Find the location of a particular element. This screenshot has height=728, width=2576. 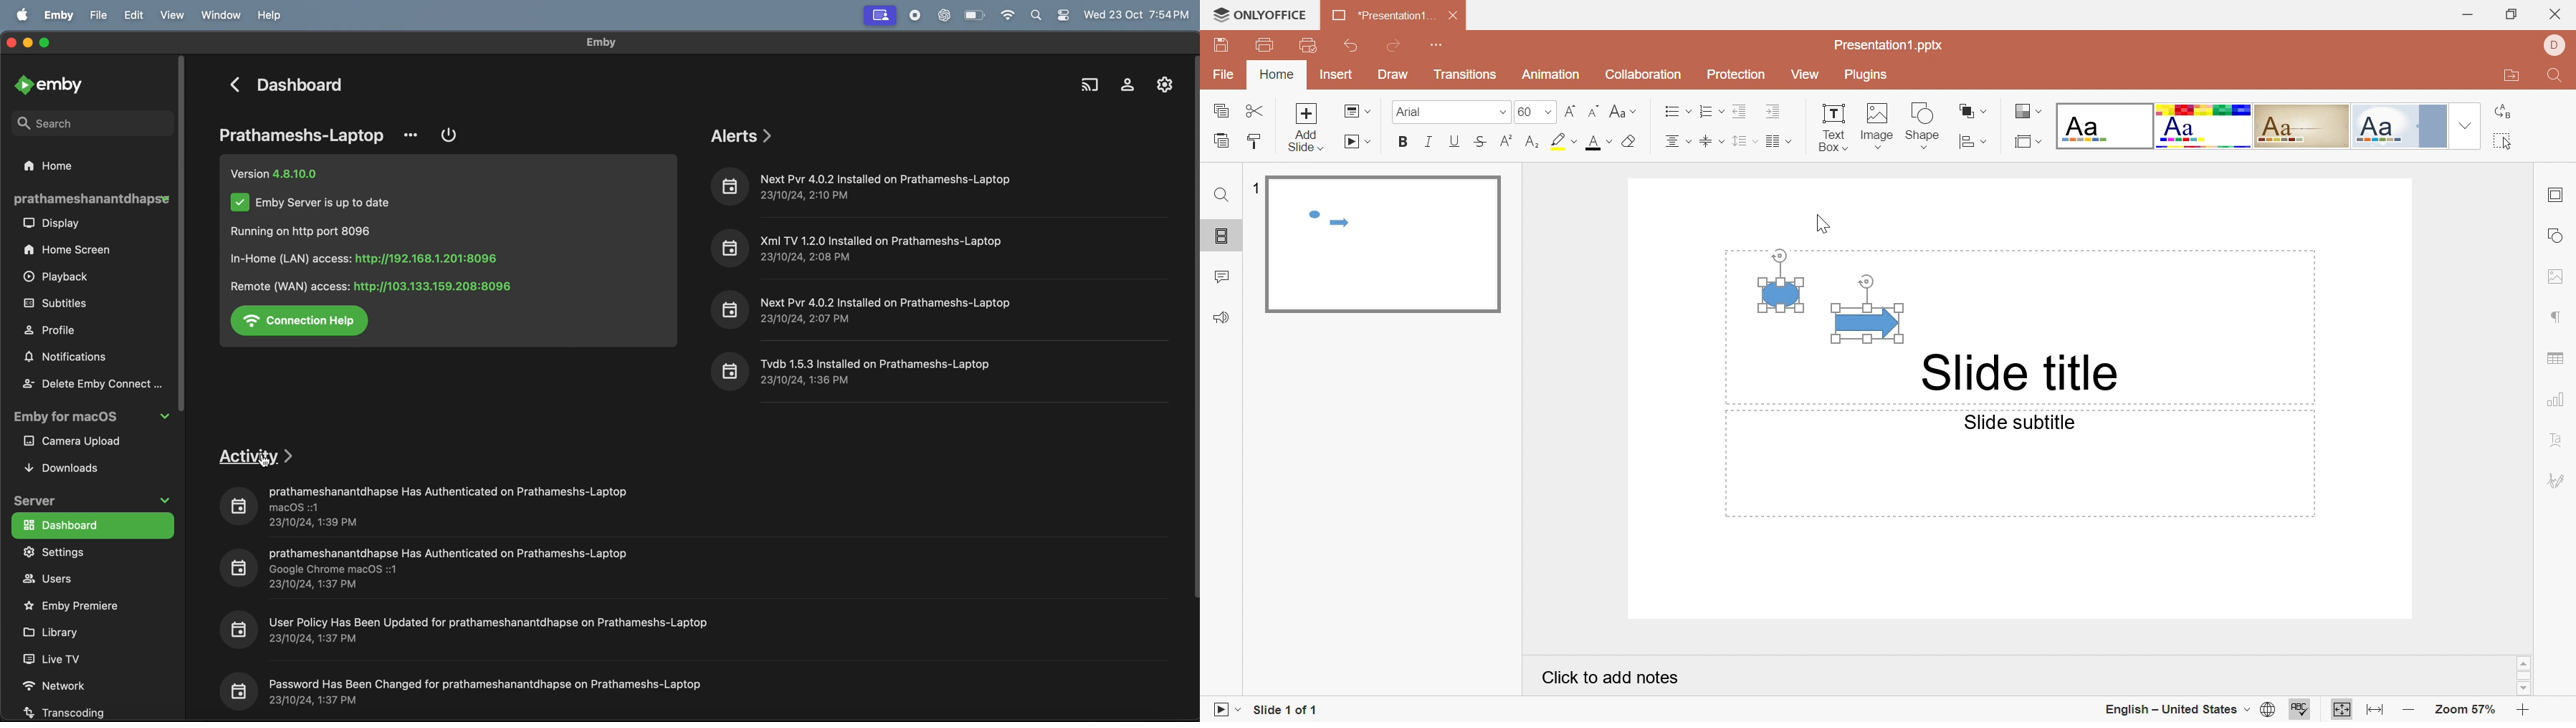

options is located at coordinates (414, 132).